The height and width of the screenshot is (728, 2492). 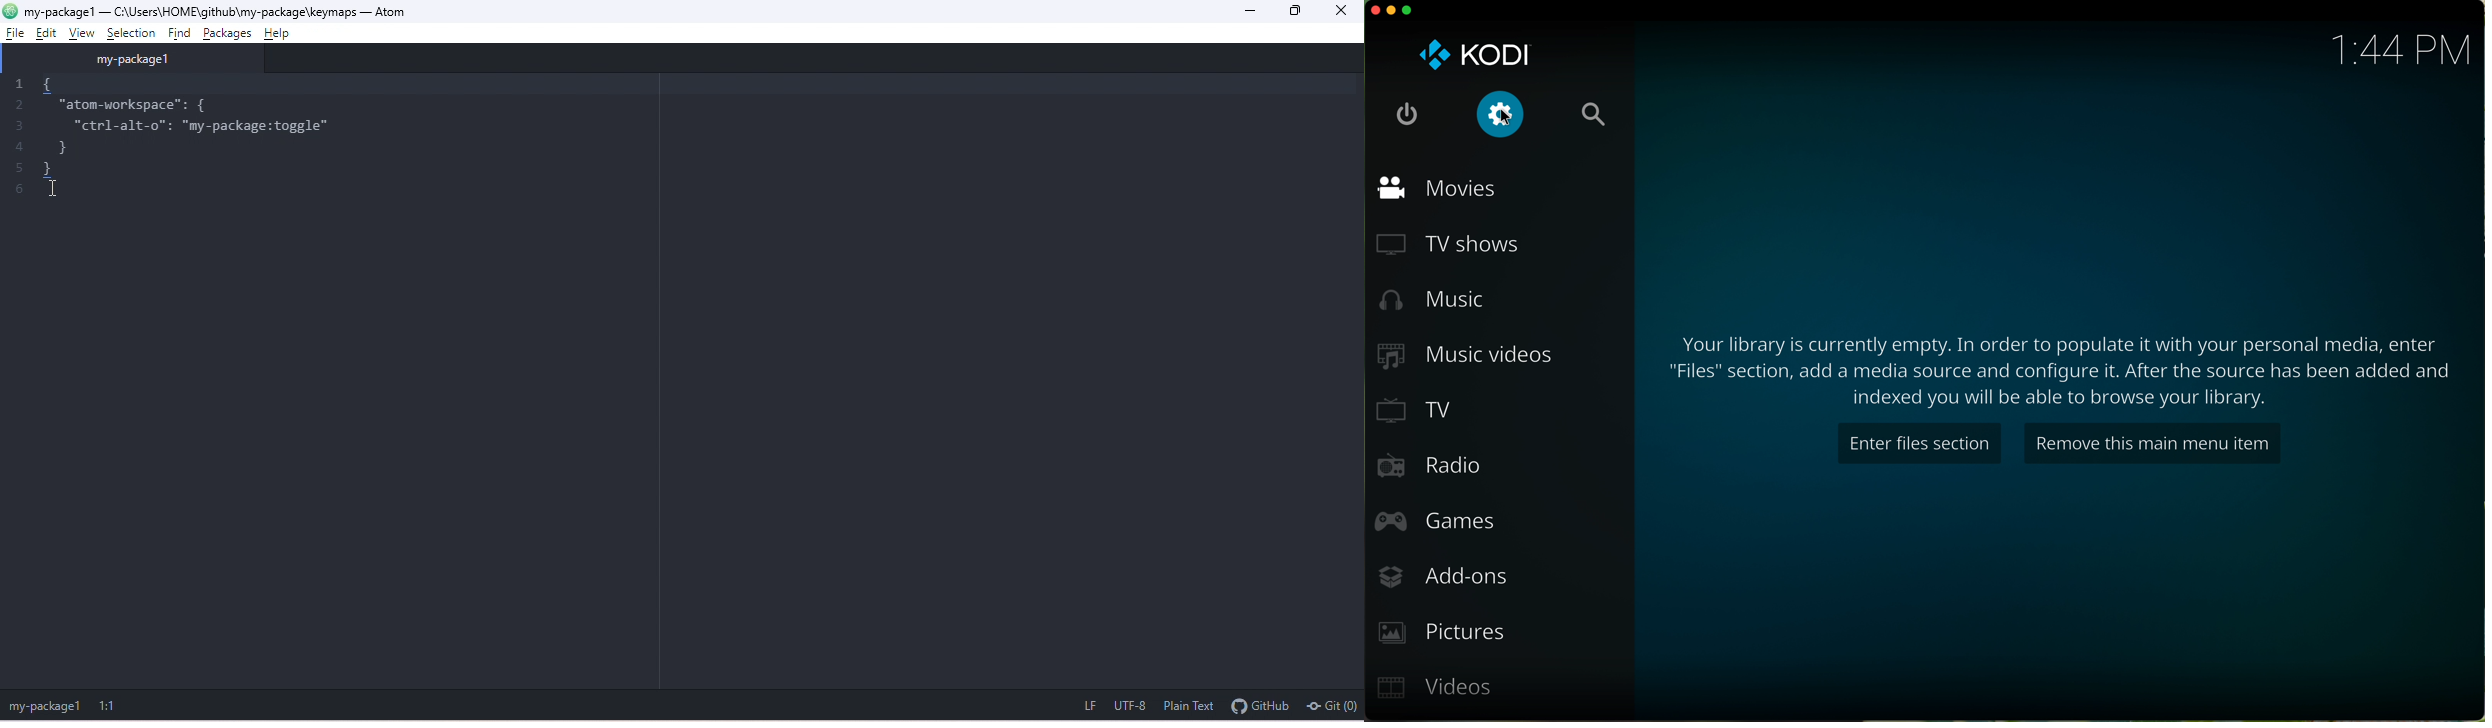 I want to click on shut down, so click(x=1409, y=116).